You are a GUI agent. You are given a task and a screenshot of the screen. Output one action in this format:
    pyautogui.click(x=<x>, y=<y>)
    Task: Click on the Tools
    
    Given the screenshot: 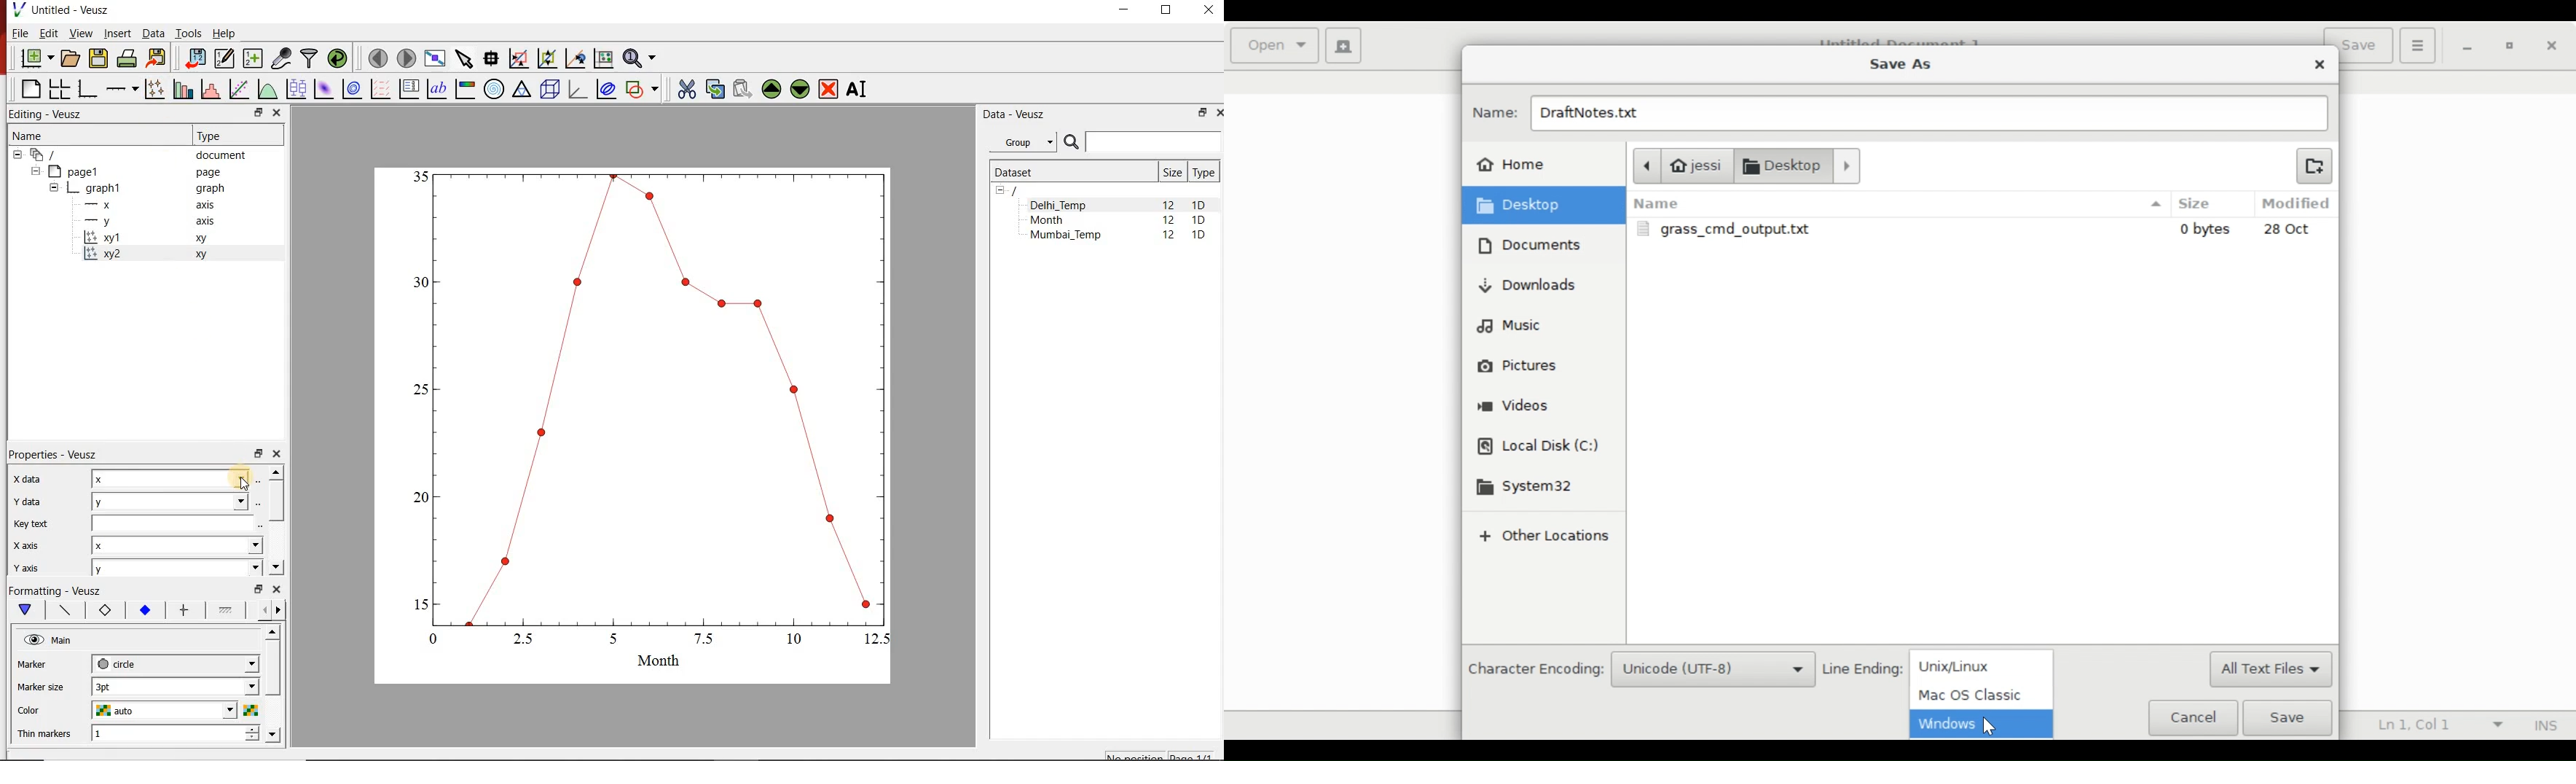 What is the action you would take?
    pyautogui.click(x=189, y=34)
    